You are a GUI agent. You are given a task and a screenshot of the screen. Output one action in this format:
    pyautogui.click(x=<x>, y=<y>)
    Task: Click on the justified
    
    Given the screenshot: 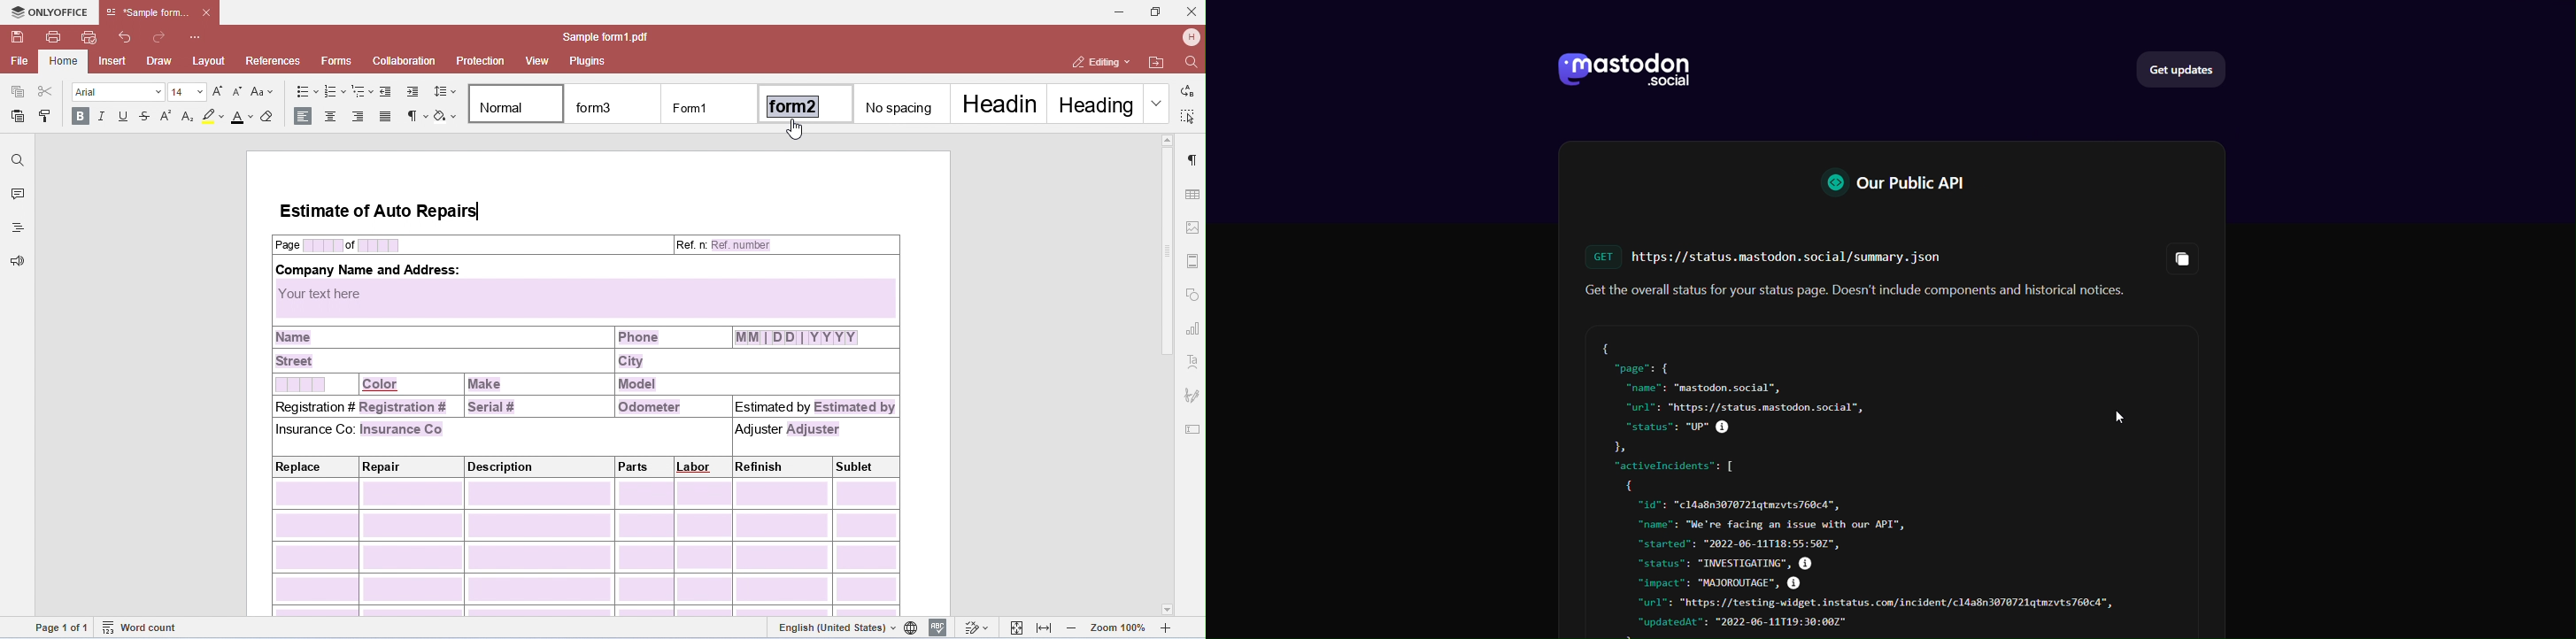 What is the action you would take?
    pyautogui.click(x=388, y=117)
    